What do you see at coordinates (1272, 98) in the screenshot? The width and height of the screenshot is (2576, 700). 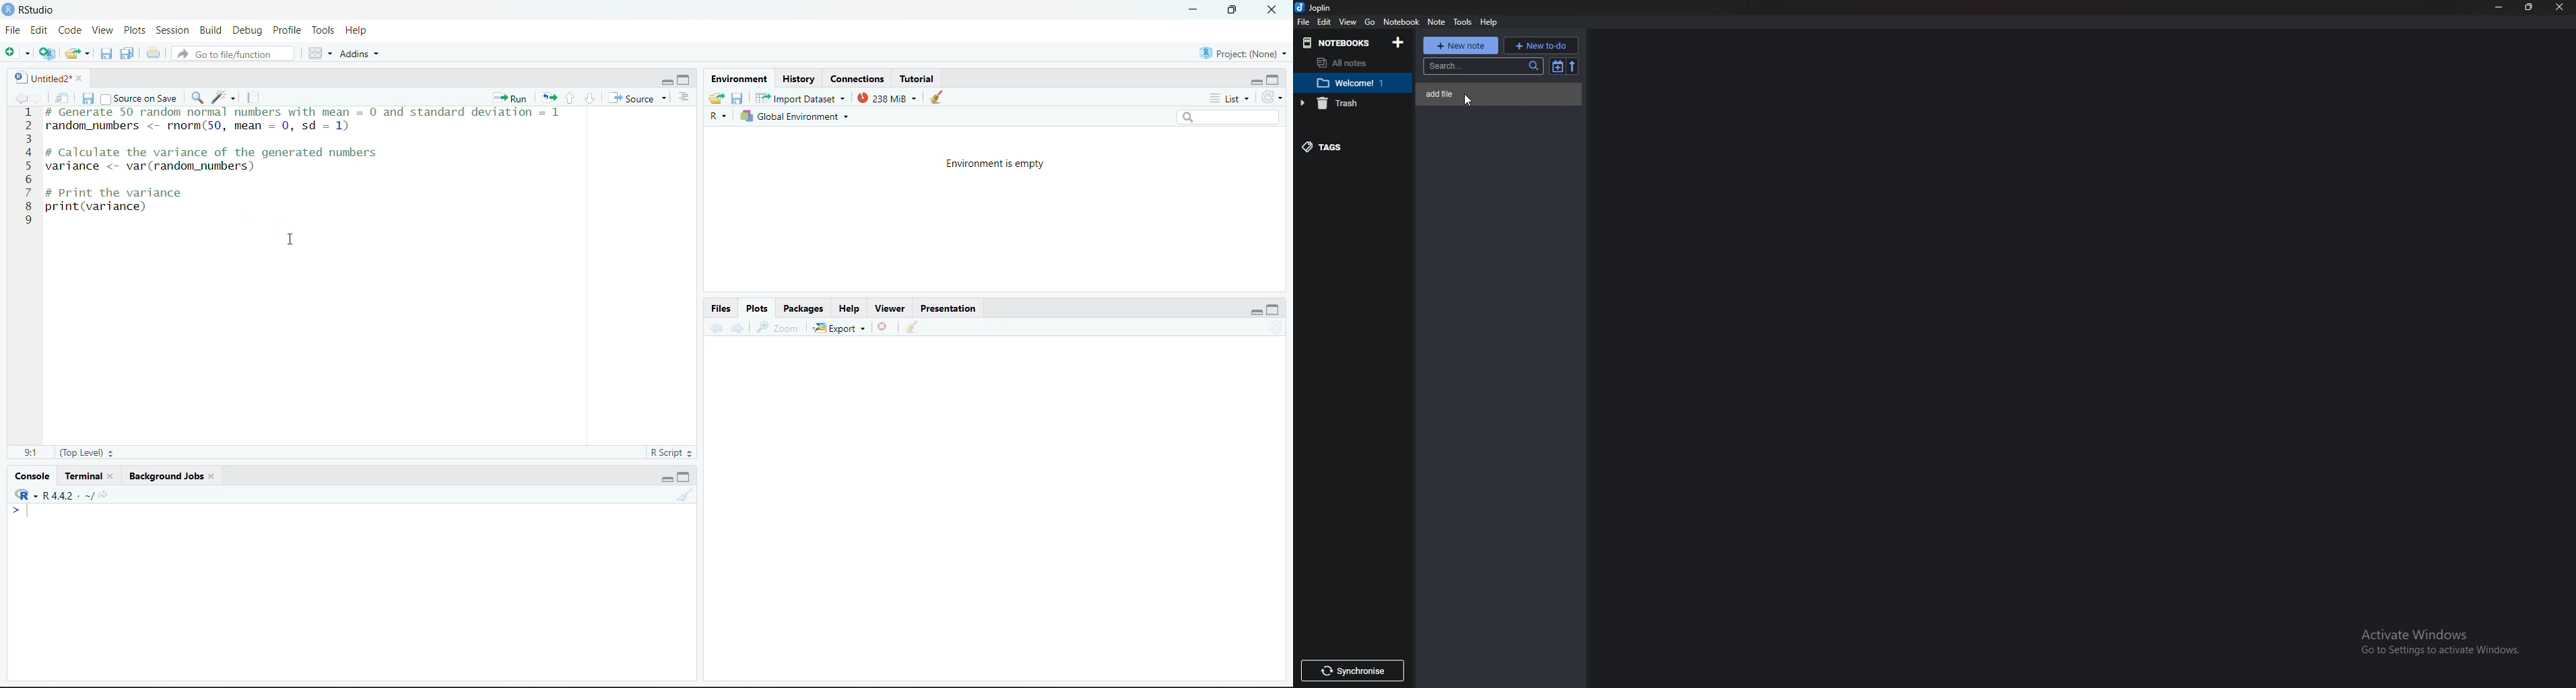 I see `refresh` at bounding box center [1272, 98].